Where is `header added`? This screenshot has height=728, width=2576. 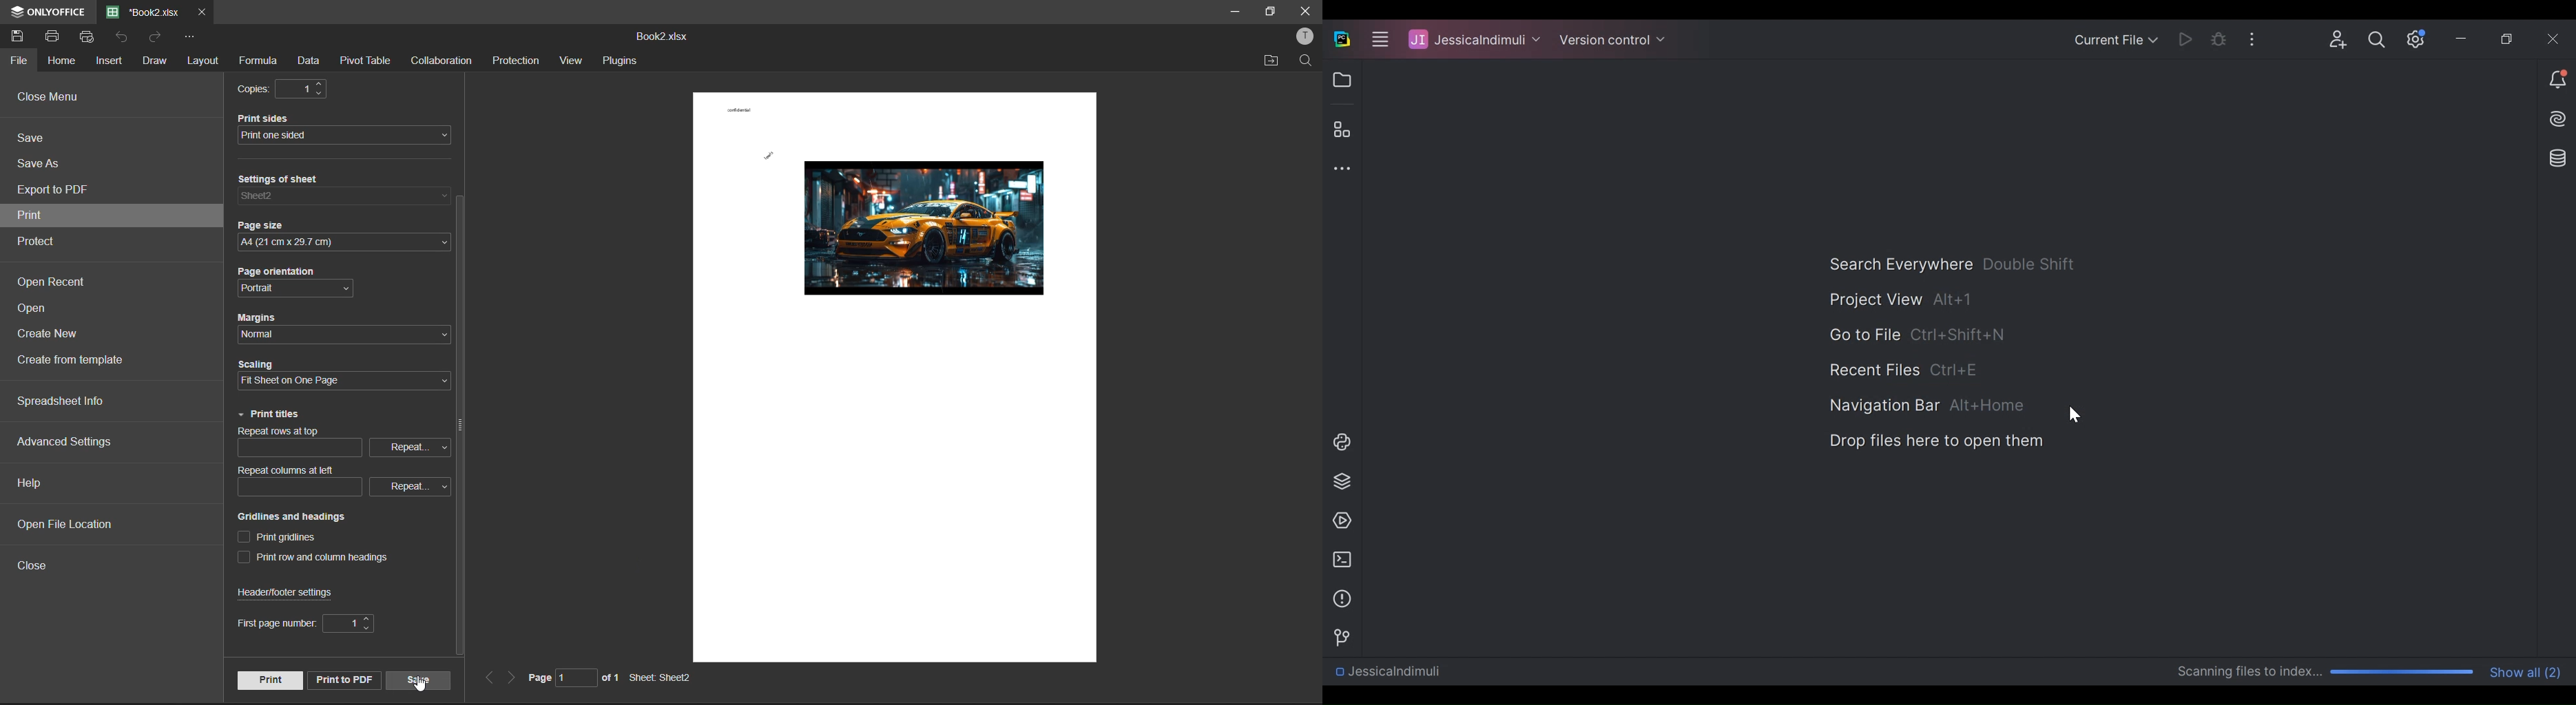
header added is located at coordinates (739, 109).